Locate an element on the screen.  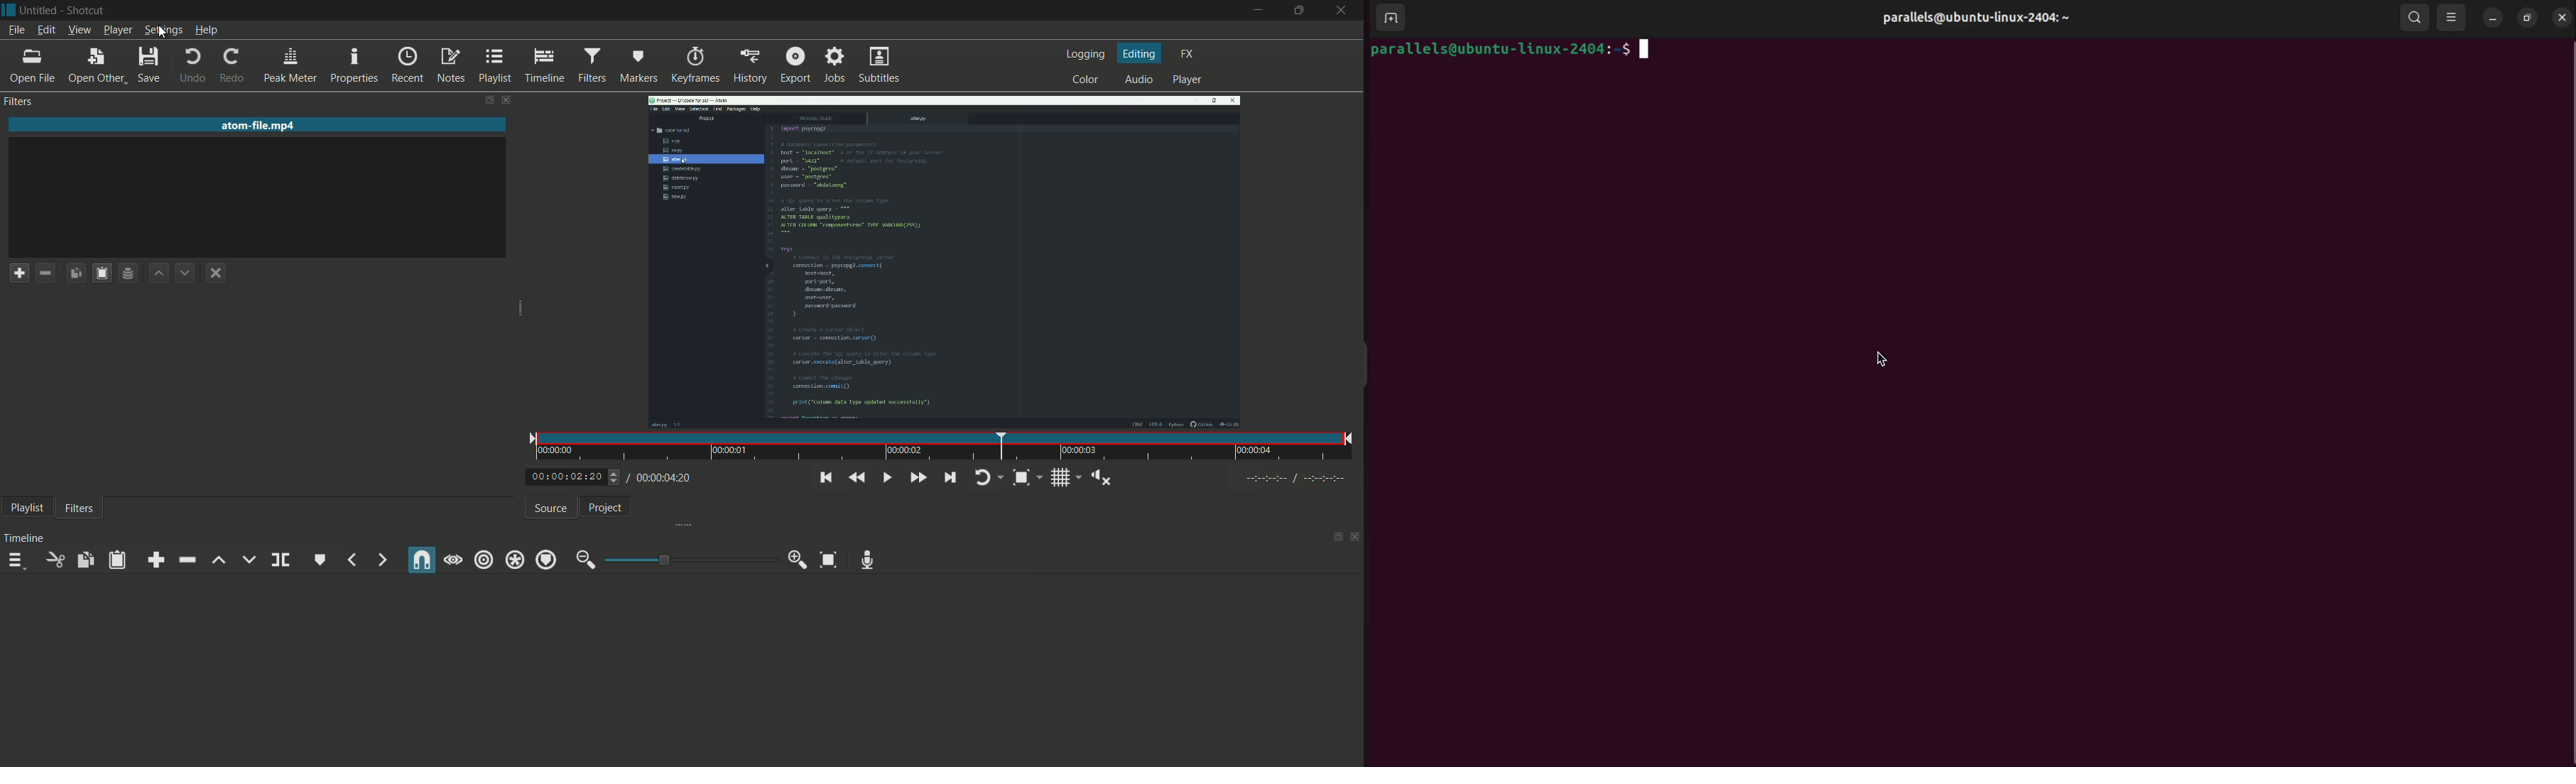
add a filter is located at coordinates (18, 273).